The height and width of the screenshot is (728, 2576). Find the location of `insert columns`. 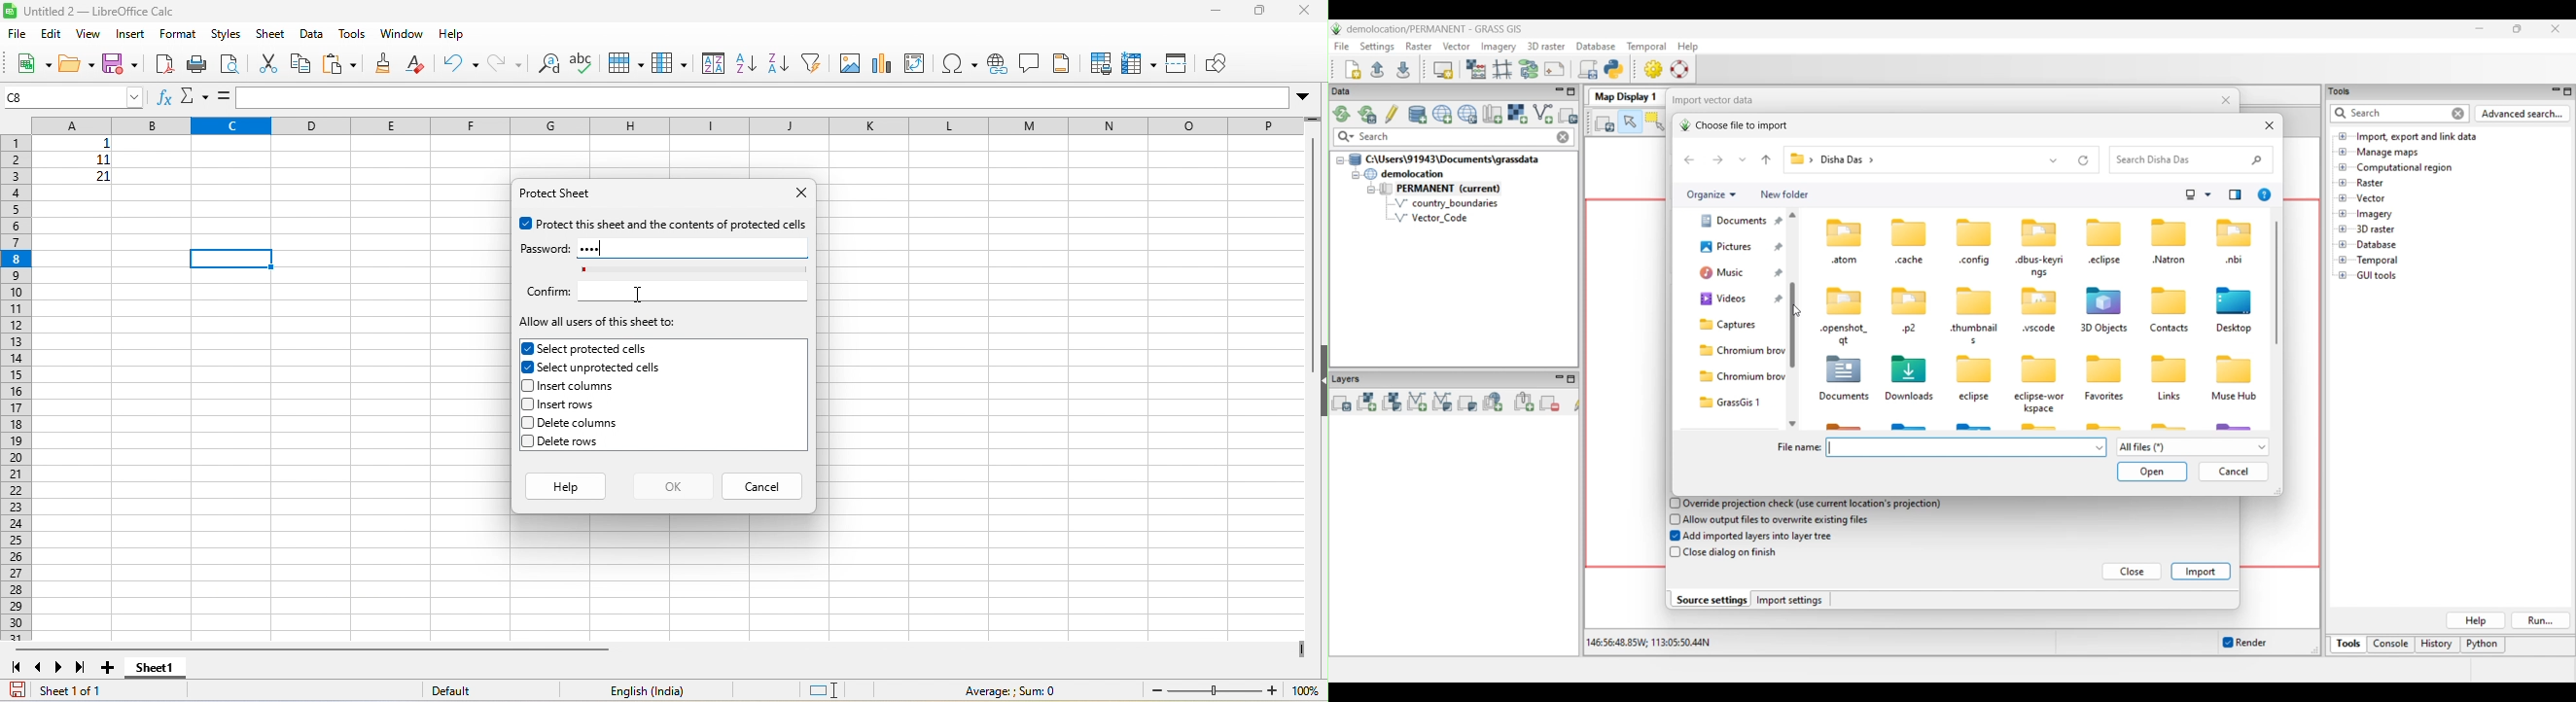

insert columns is located at coordinates (591, 384).